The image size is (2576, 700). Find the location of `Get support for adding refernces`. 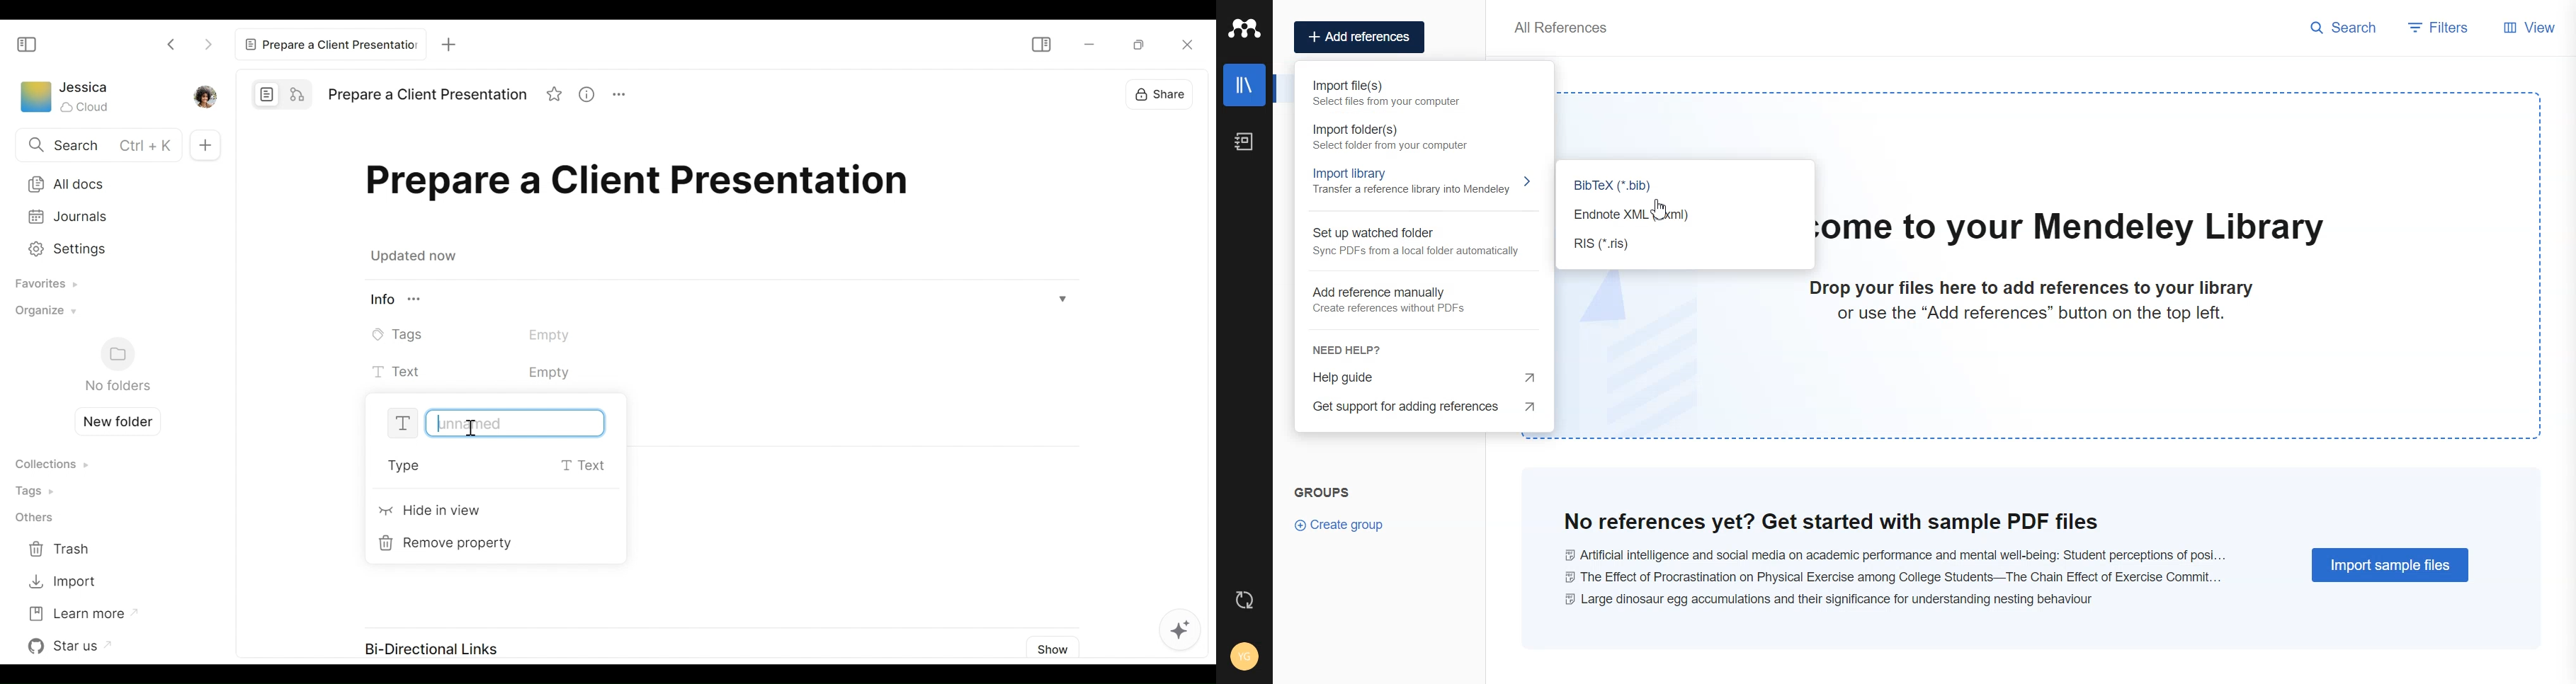

Get support for adding refernces is located at coordinates (1421, 414).